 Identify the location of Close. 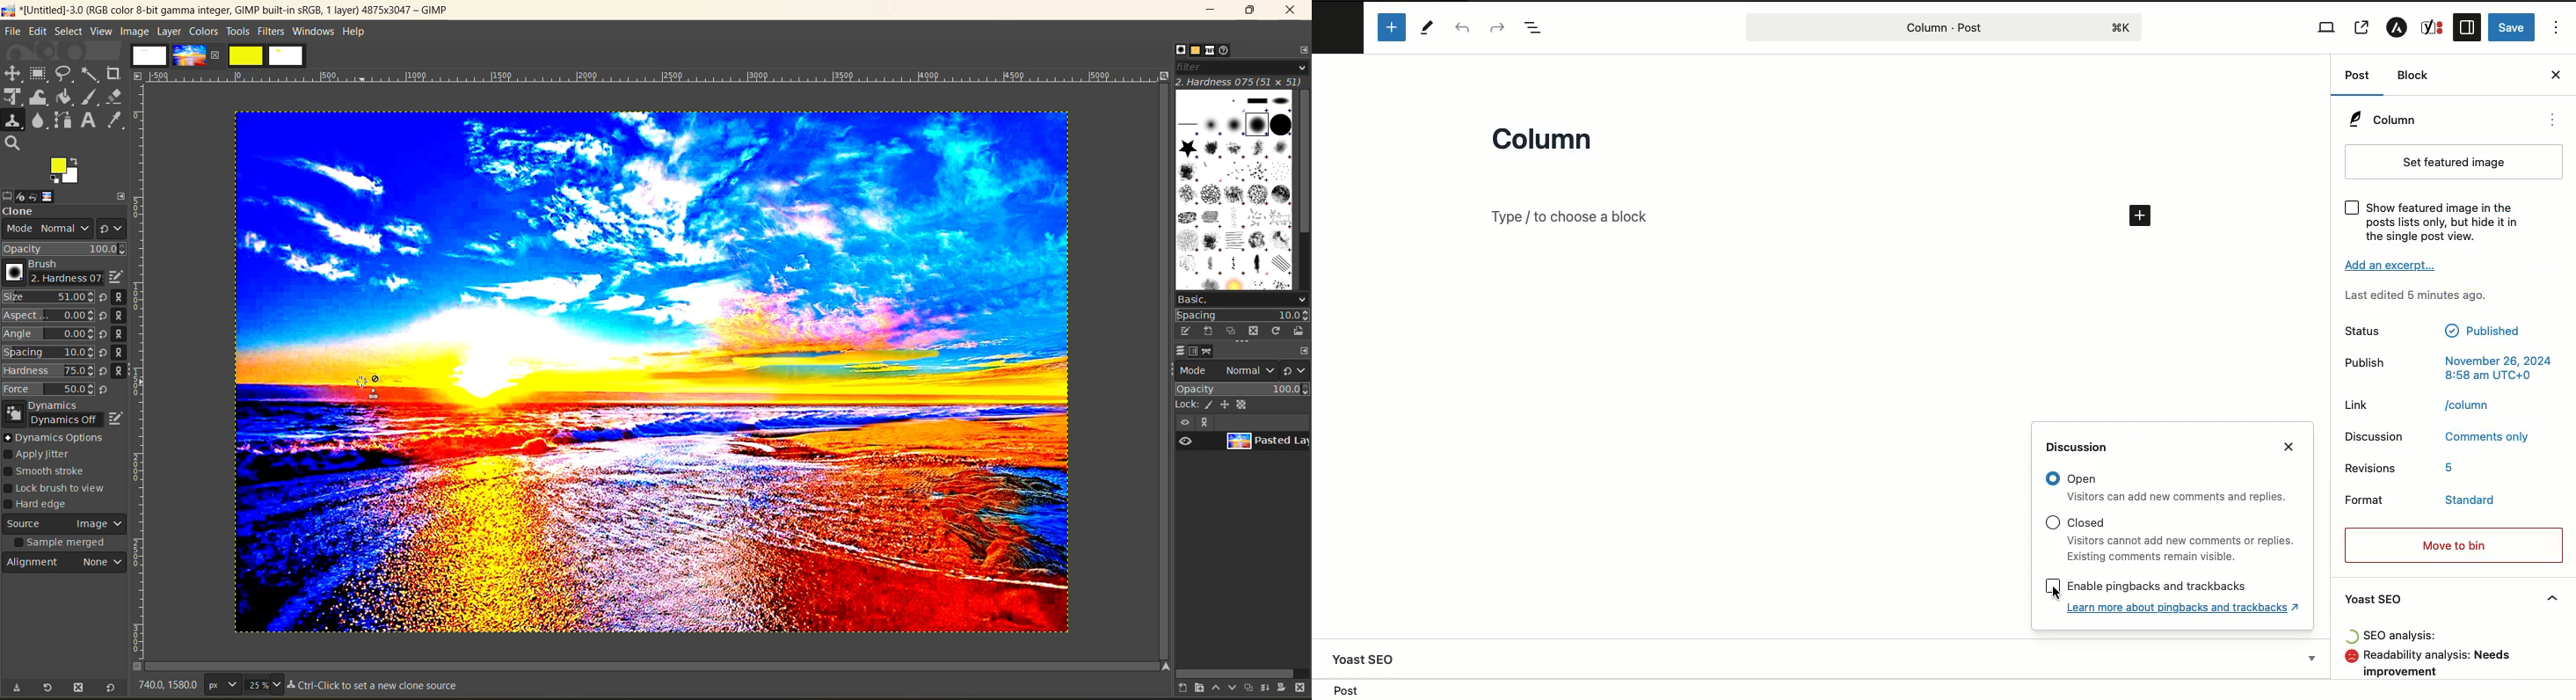
(2289, 446).